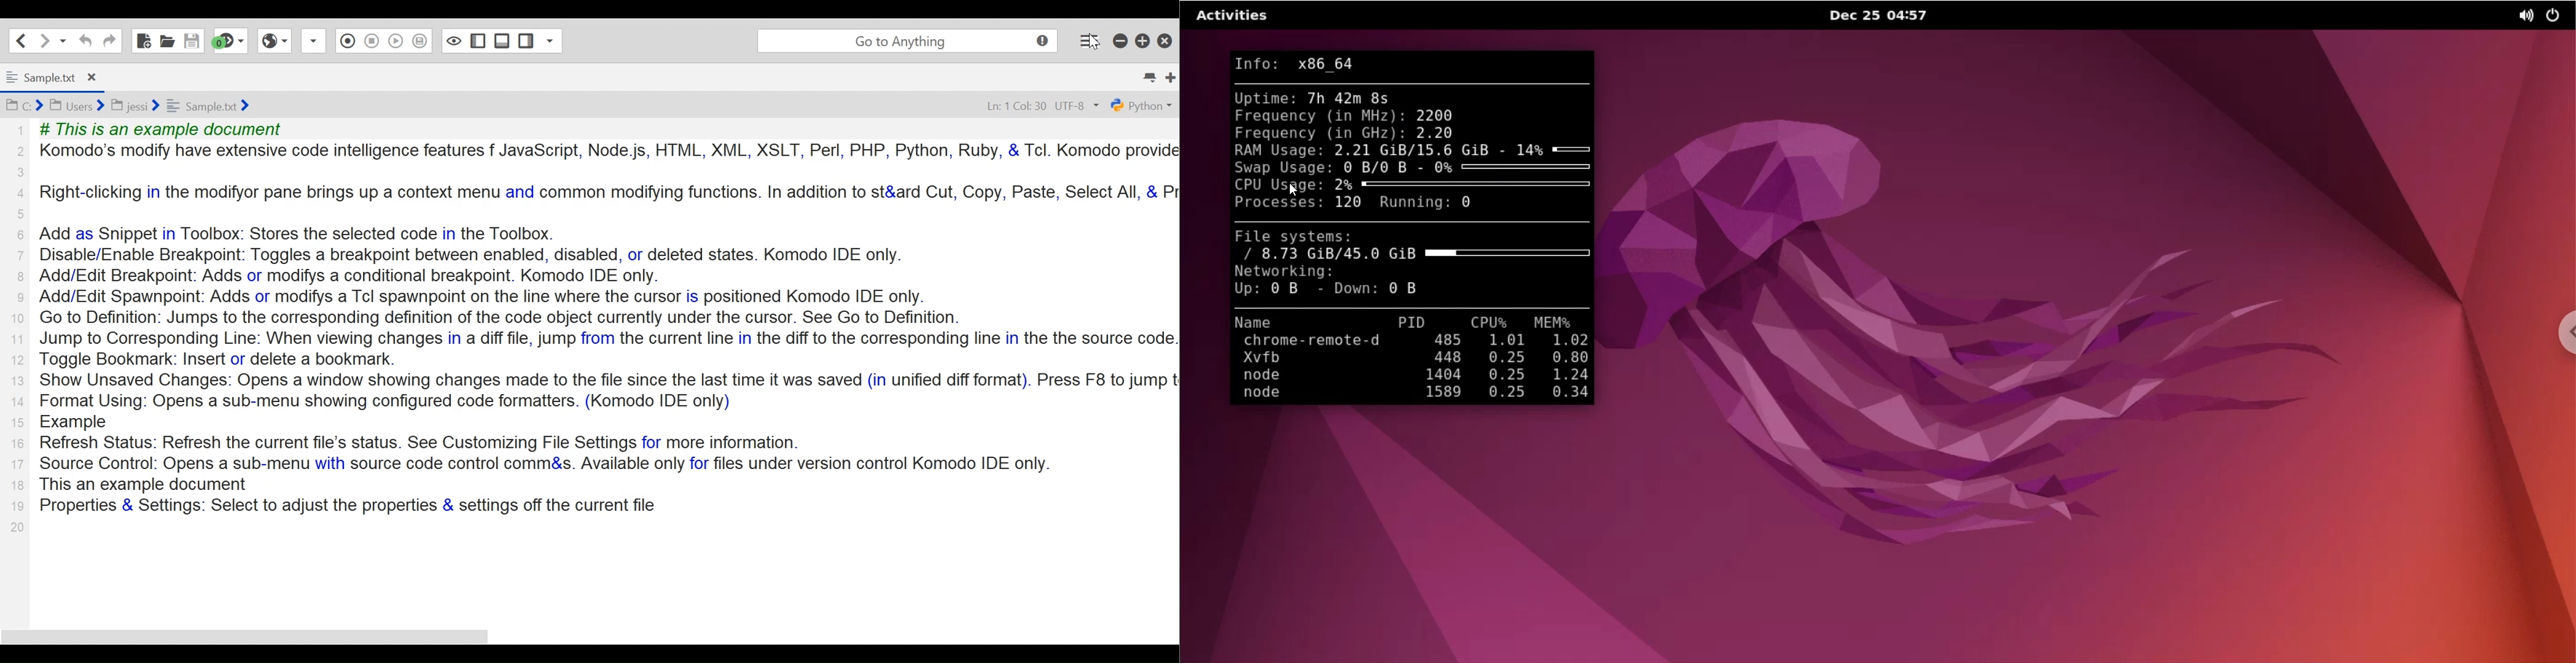 The image size is (2576, 672). Describe the element at coordinates (84, 41) in the screenshot. I see `undo` at that location.